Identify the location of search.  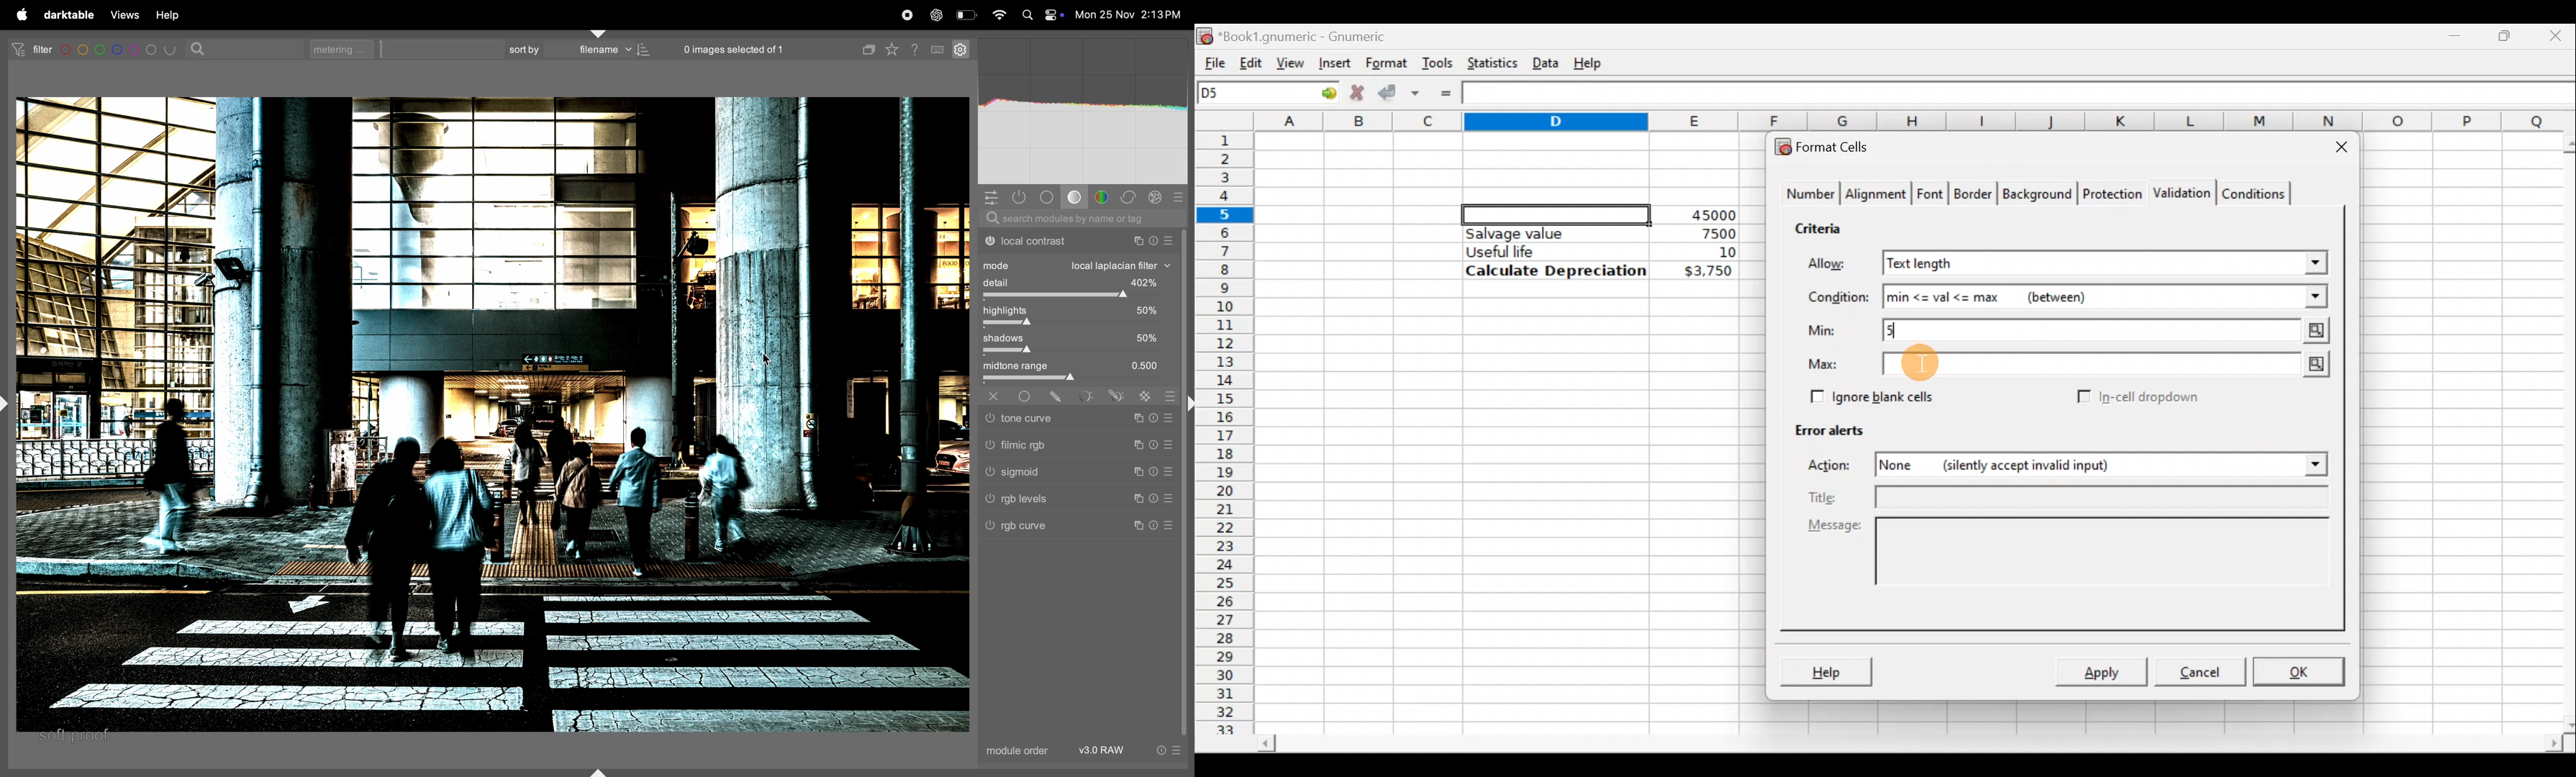
(1077, 220).